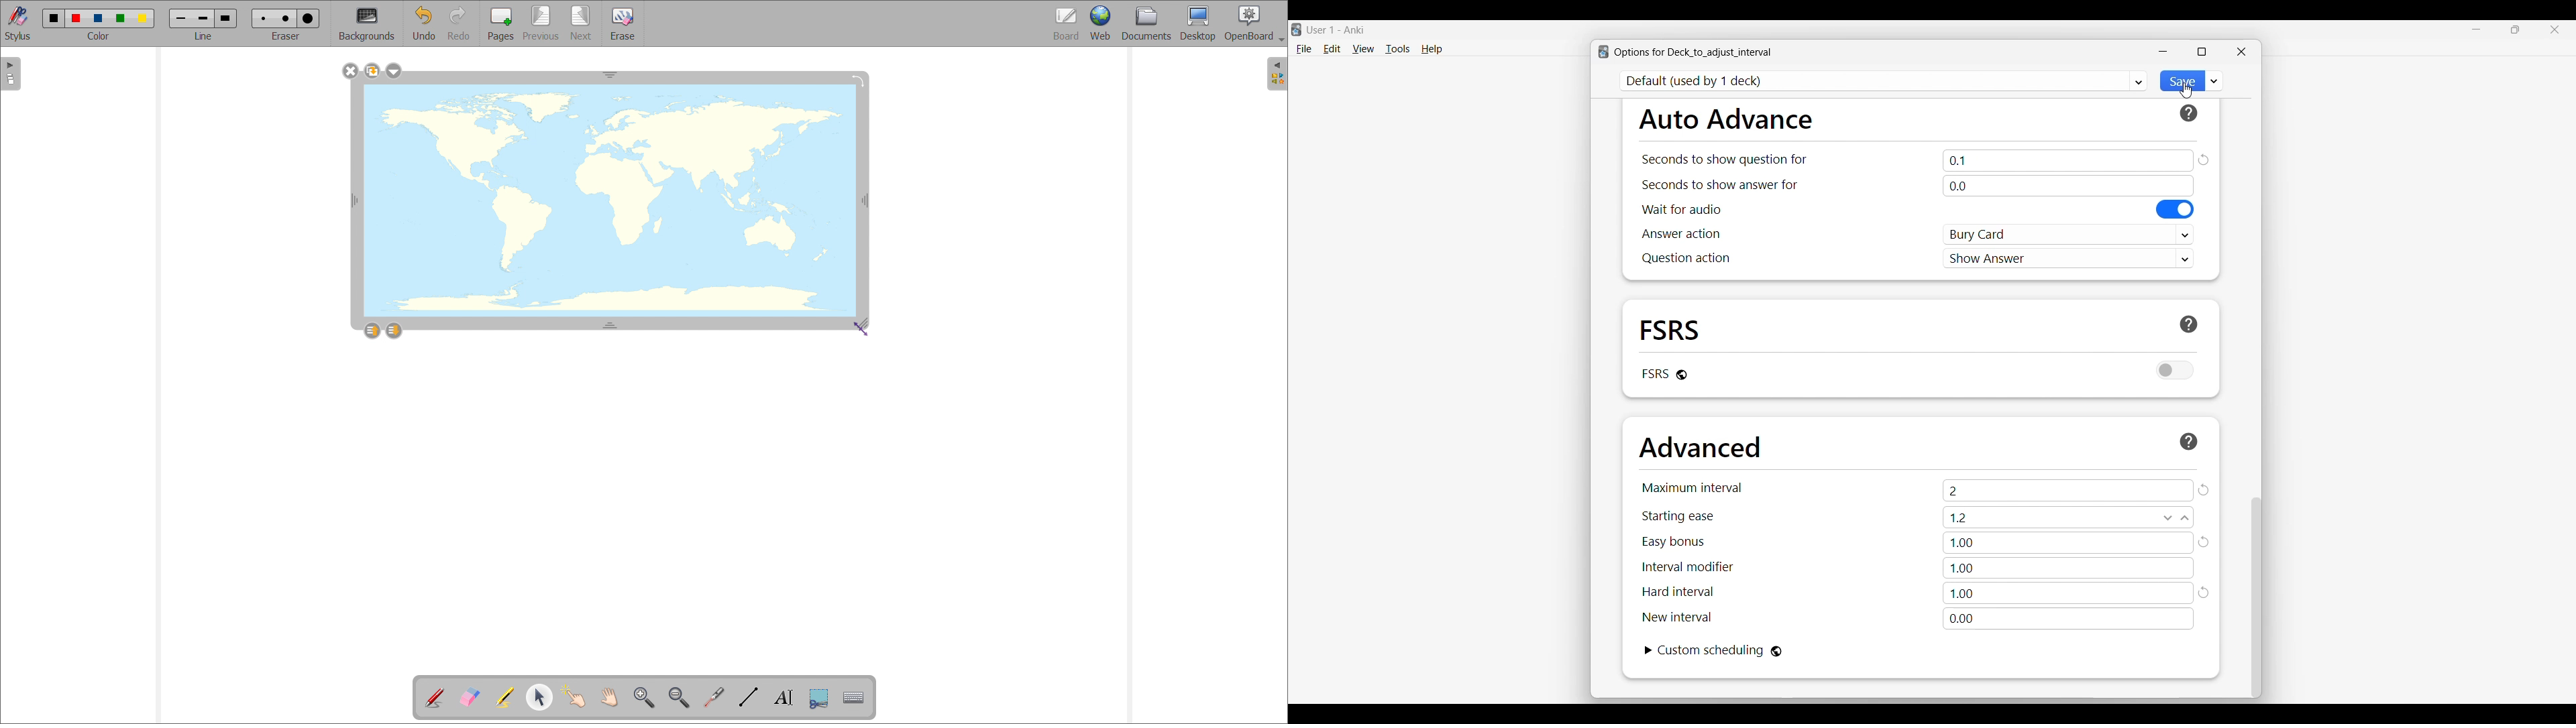  Describe the element at coordinates (2241, 52) in the screenshot. I see `Click to close window` at that location.